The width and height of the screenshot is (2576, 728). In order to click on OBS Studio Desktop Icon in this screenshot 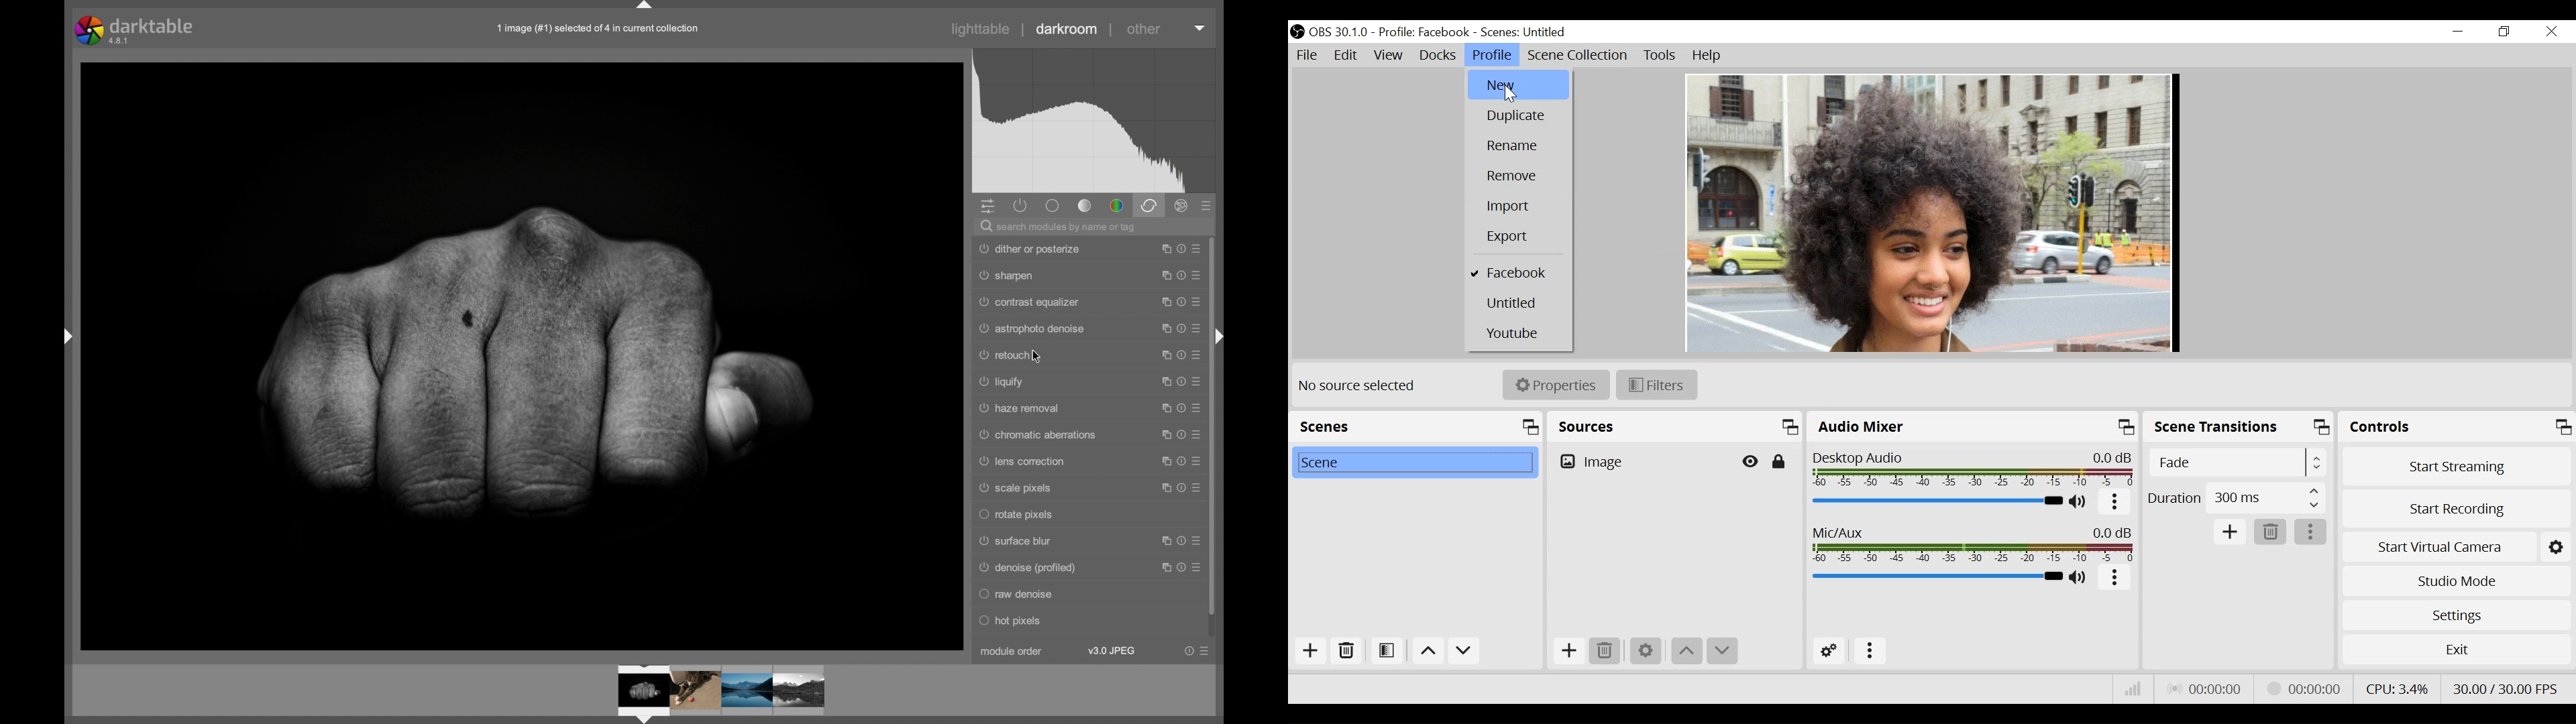, I will do `click(1298, 31)`.